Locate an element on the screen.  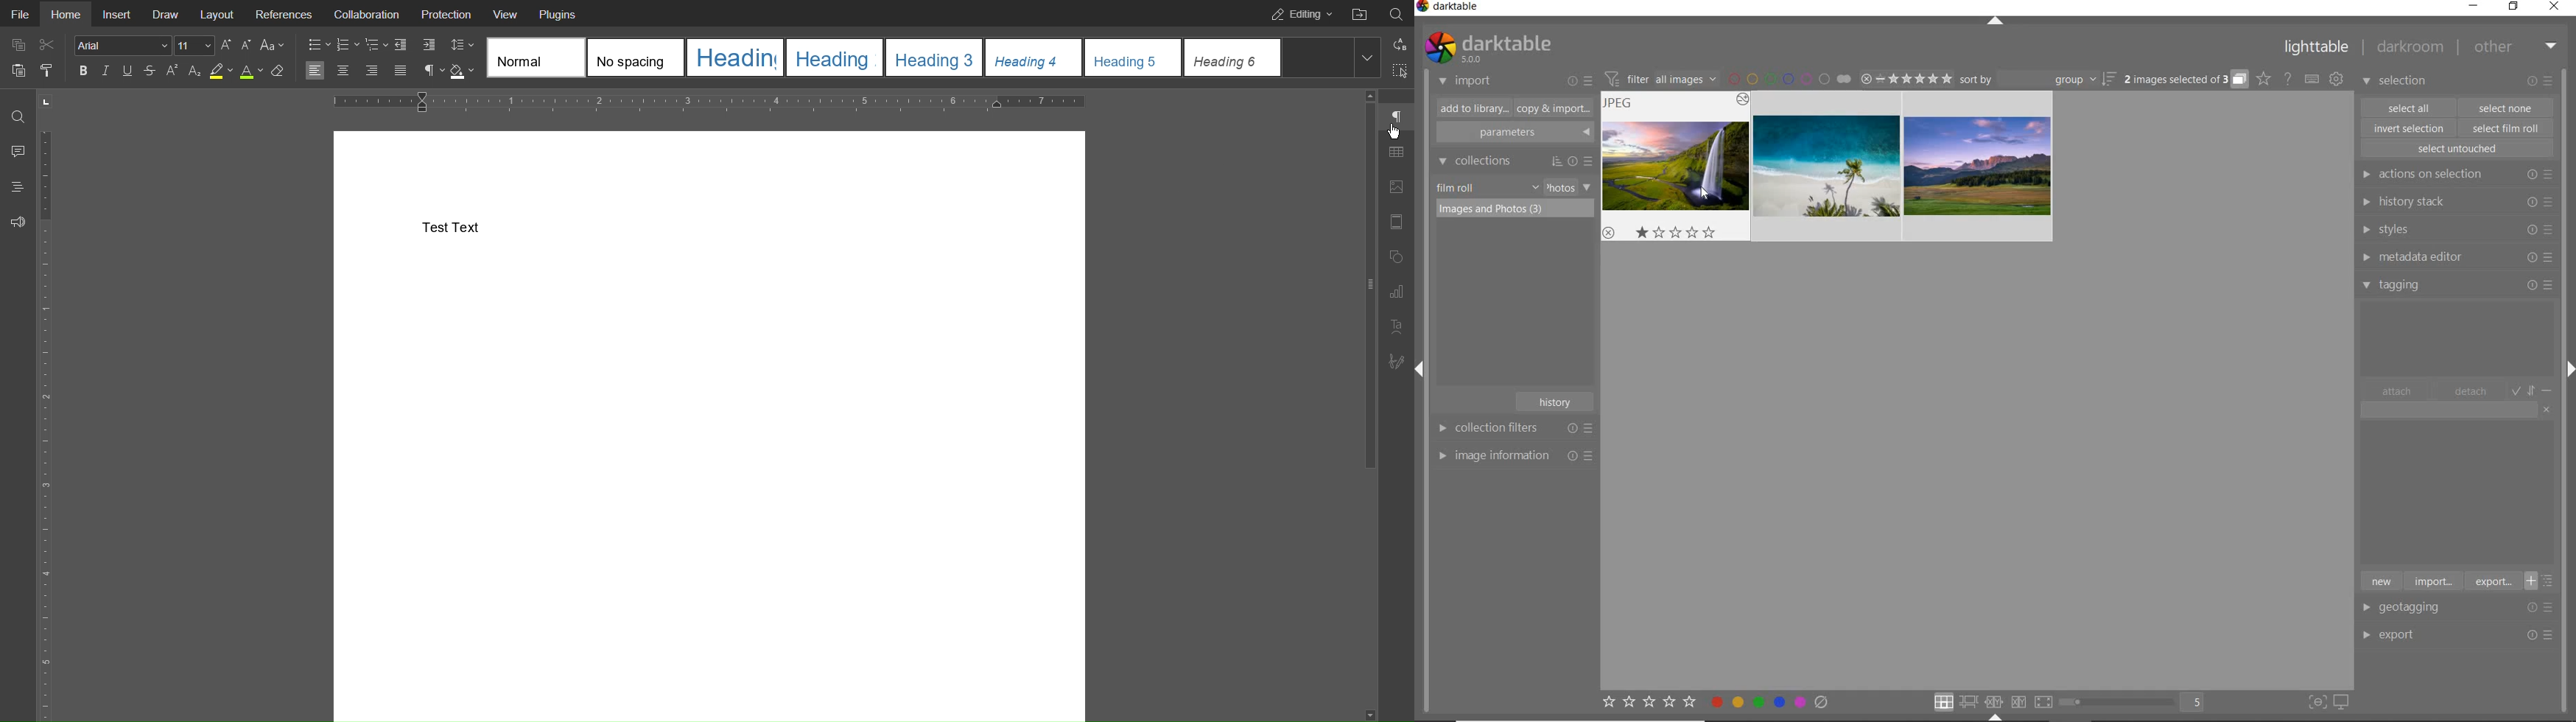
system logo is located at coordinates (1487, 48).